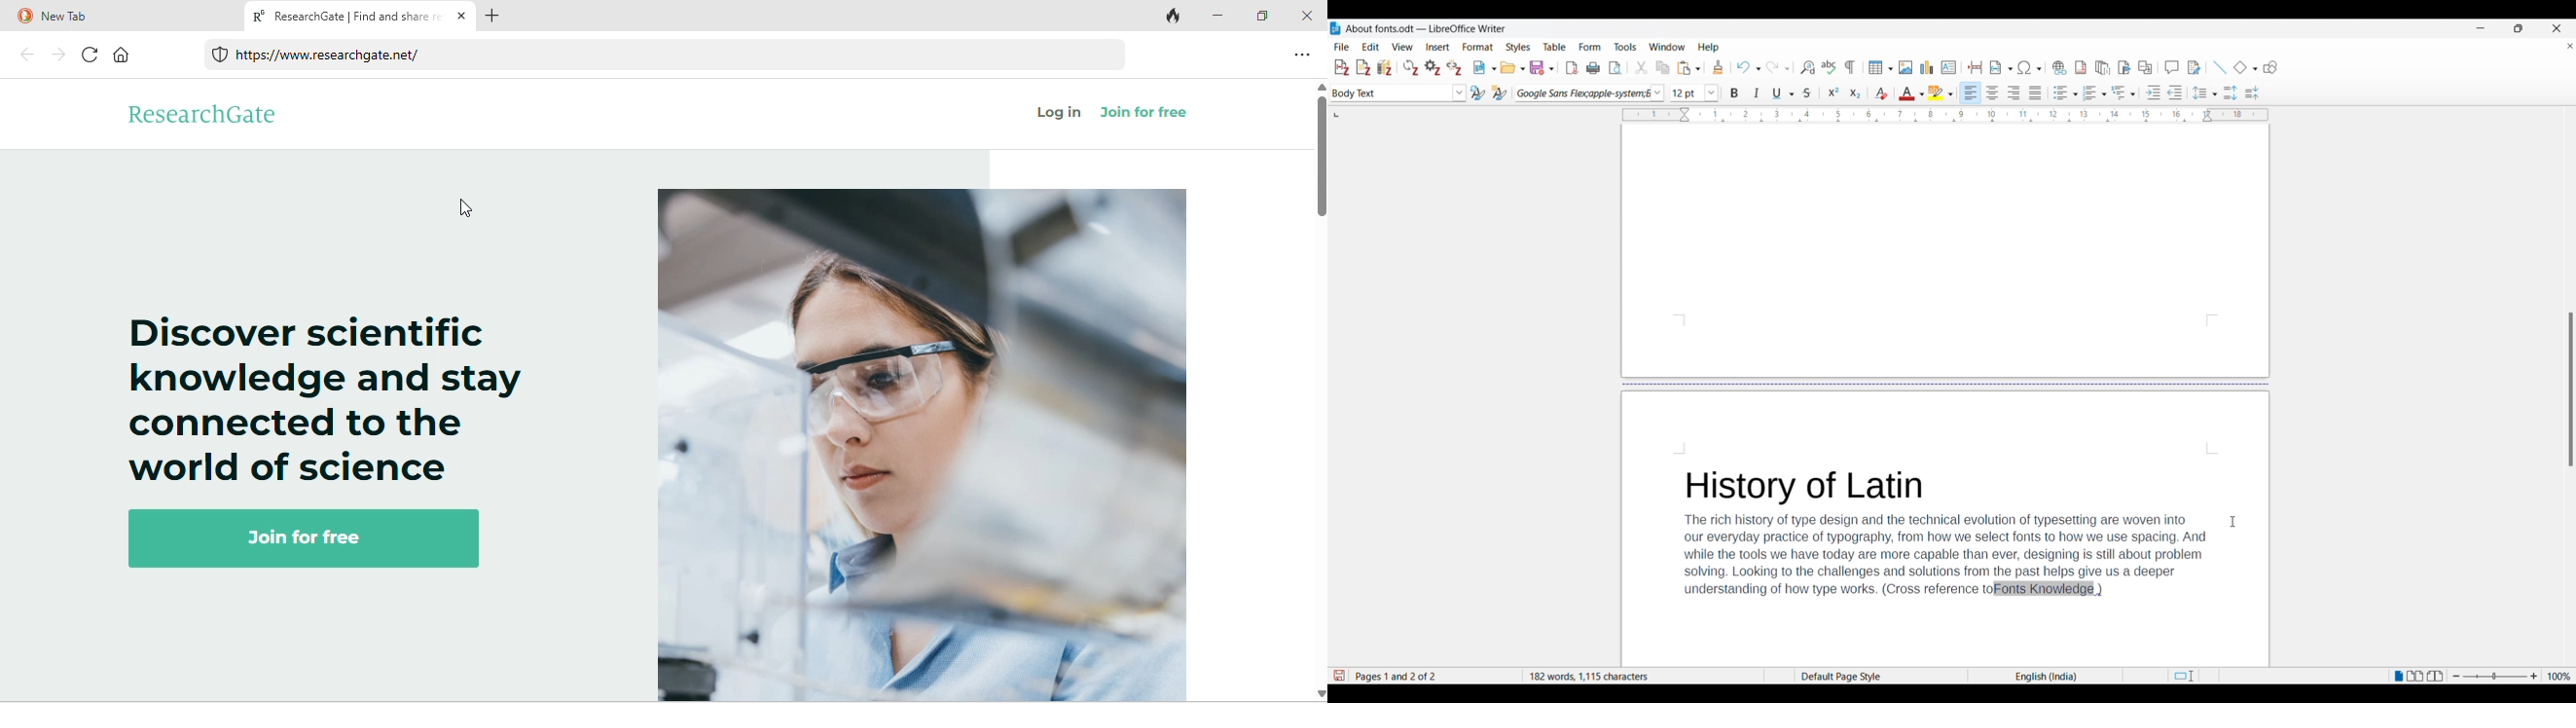 Image resolution: width=2576 pixels, height=728 pixels. What do you see at coordinates (2481, 28) in the screenshot?
I see `Minimize` at bounding box center [2481, 28].